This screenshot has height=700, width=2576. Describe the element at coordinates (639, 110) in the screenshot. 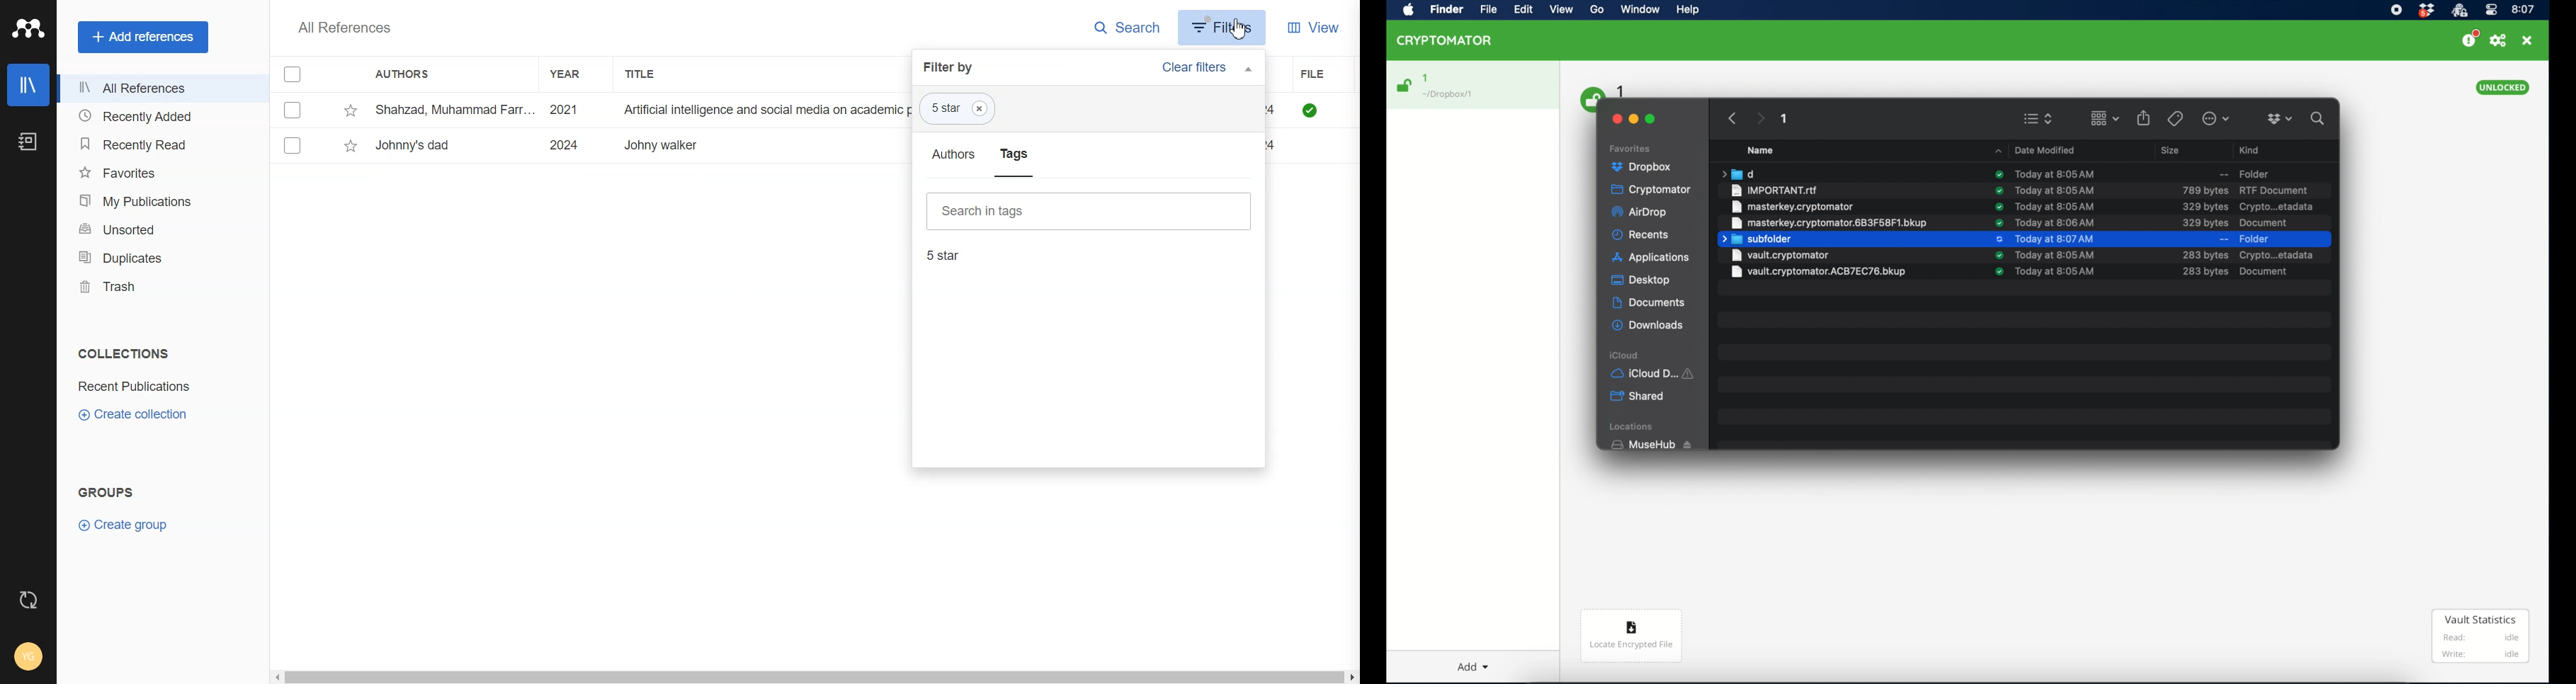

I see `Shahzad, Muhammad Farr... 2021 Artificial intelligence and social media on academic performance and mental ...  Heliyon 12/18/2024` at that location.